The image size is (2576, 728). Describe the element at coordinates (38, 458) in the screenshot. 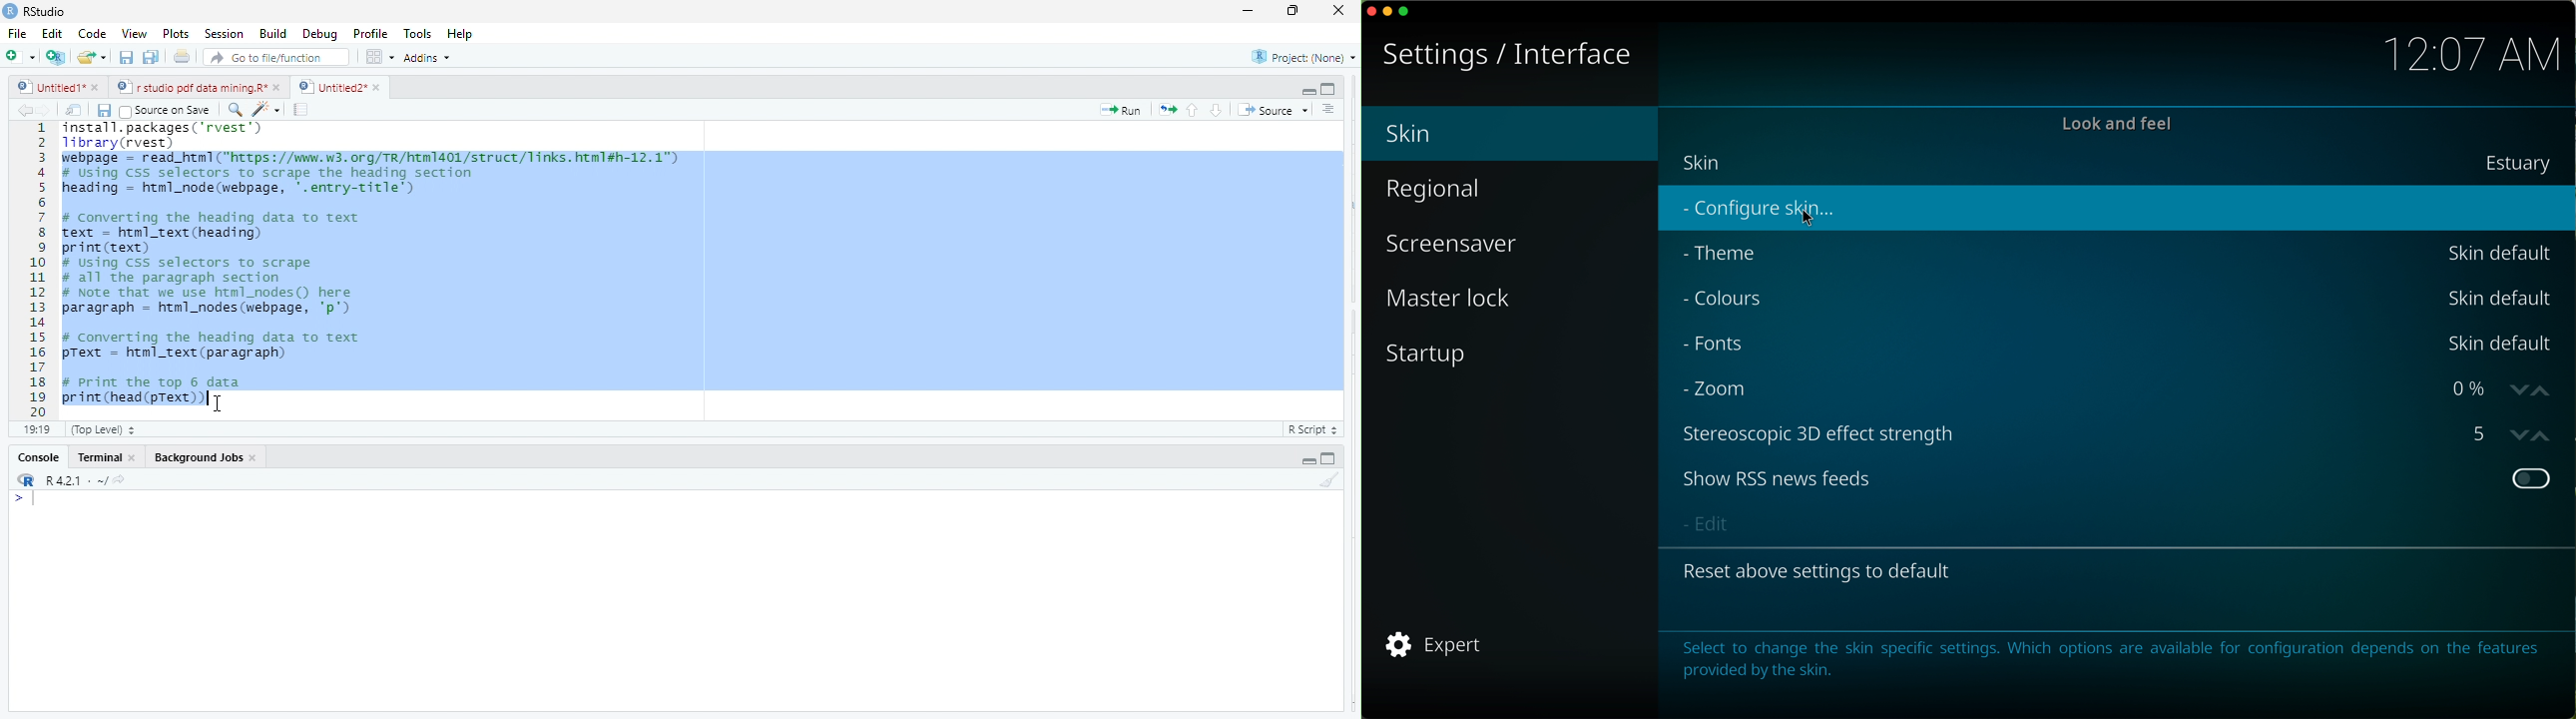

I see `Console` at that location.